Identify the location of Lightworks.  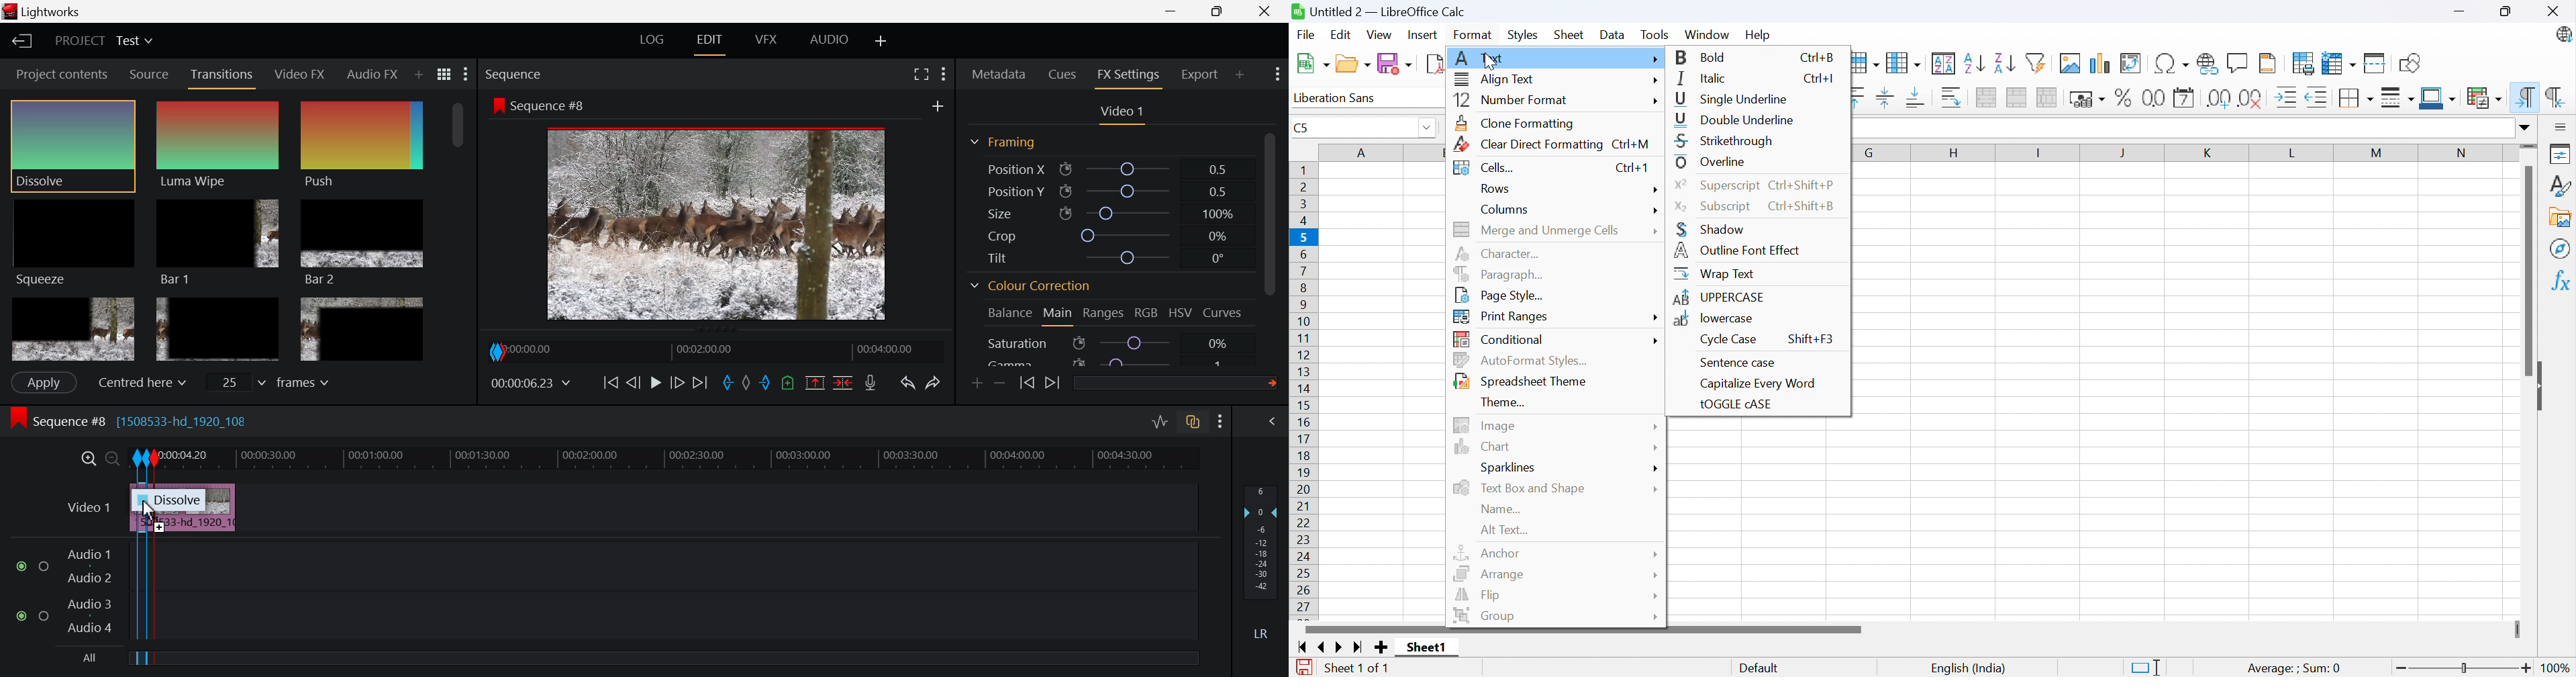
(48, 12).